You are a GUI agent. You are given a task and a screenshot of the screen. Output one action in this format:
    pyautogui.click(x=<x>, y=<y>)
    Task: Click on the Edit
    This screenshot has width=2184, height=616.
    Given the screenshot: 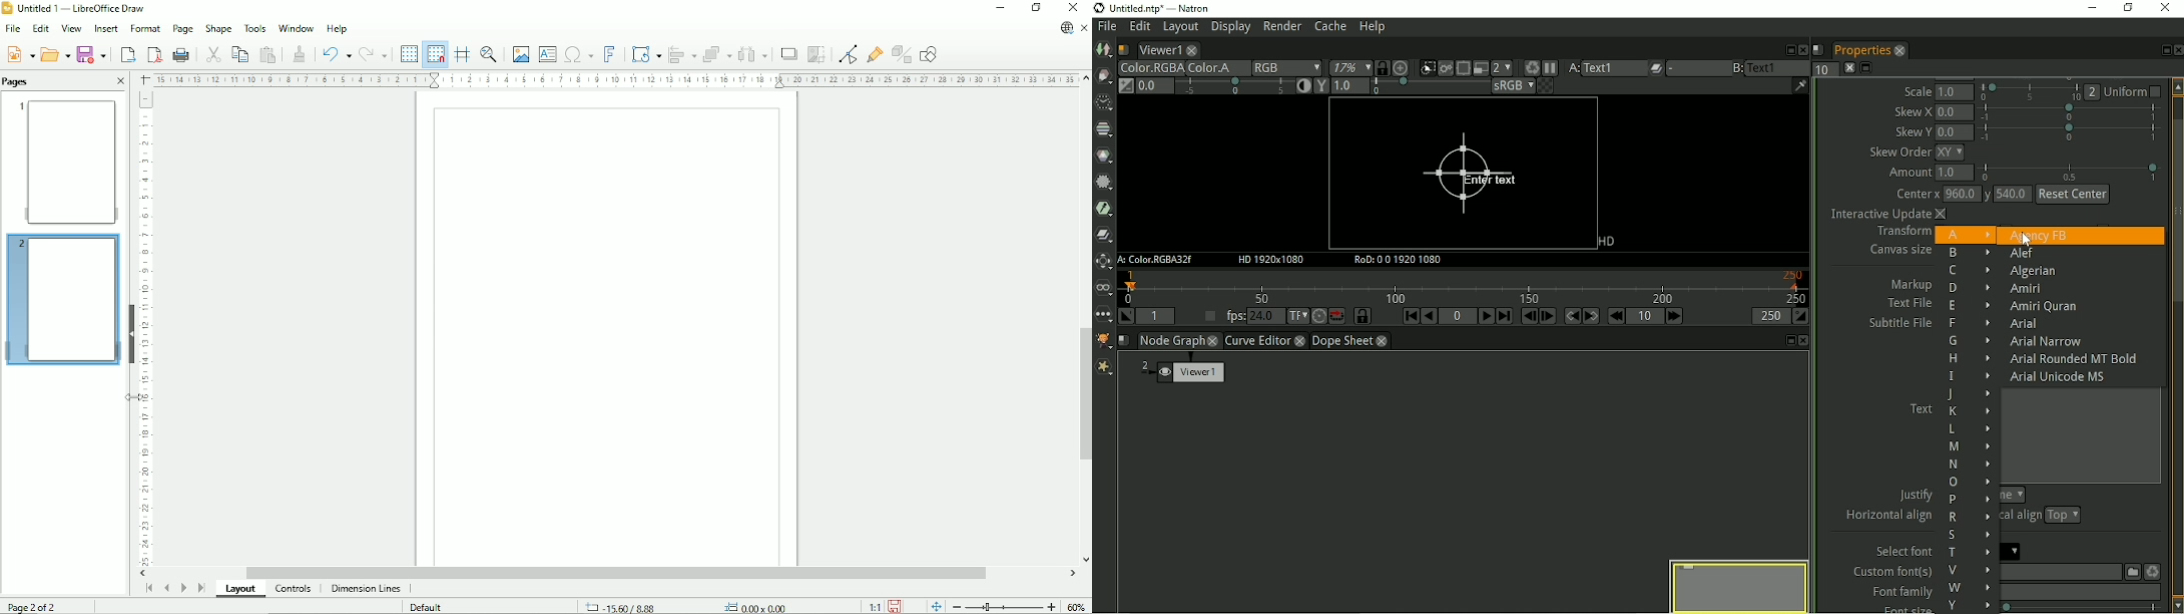 What is the action you would take?
    pyautogui.click(x=39, y=29)
    